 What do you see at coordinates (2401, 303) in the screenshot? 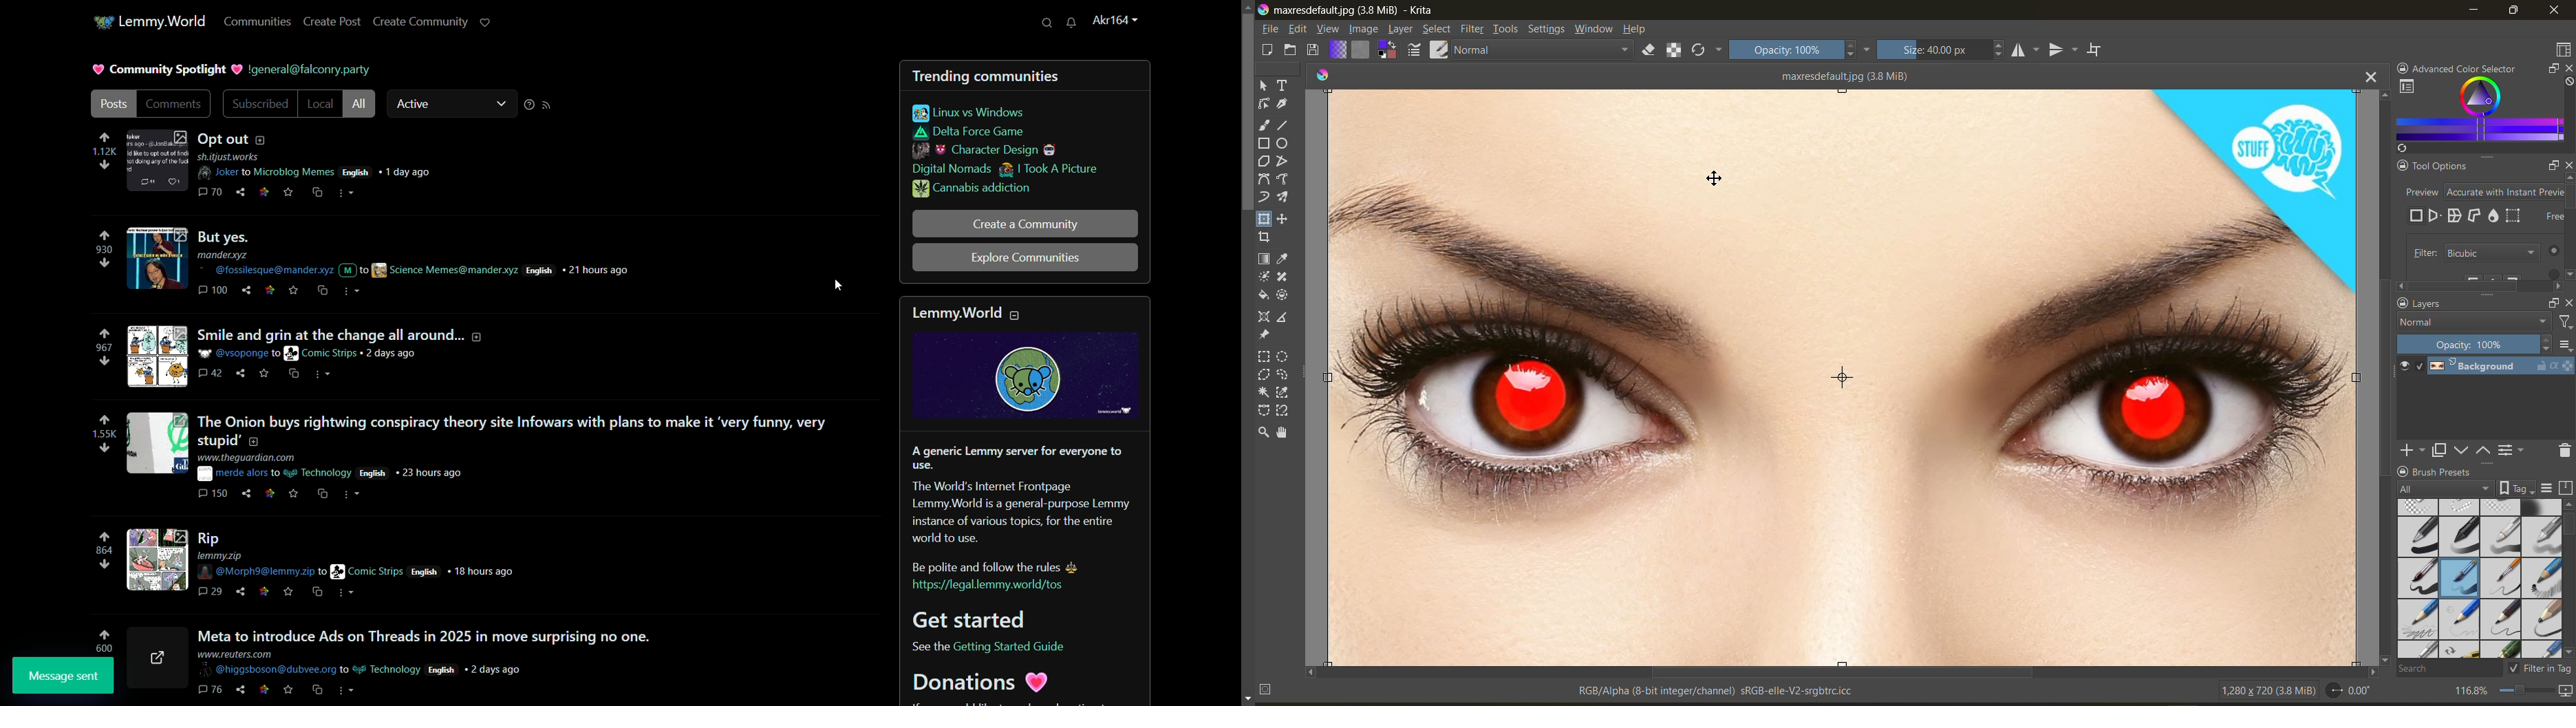
I see `lock docker` at bounding box center [2401, 303].